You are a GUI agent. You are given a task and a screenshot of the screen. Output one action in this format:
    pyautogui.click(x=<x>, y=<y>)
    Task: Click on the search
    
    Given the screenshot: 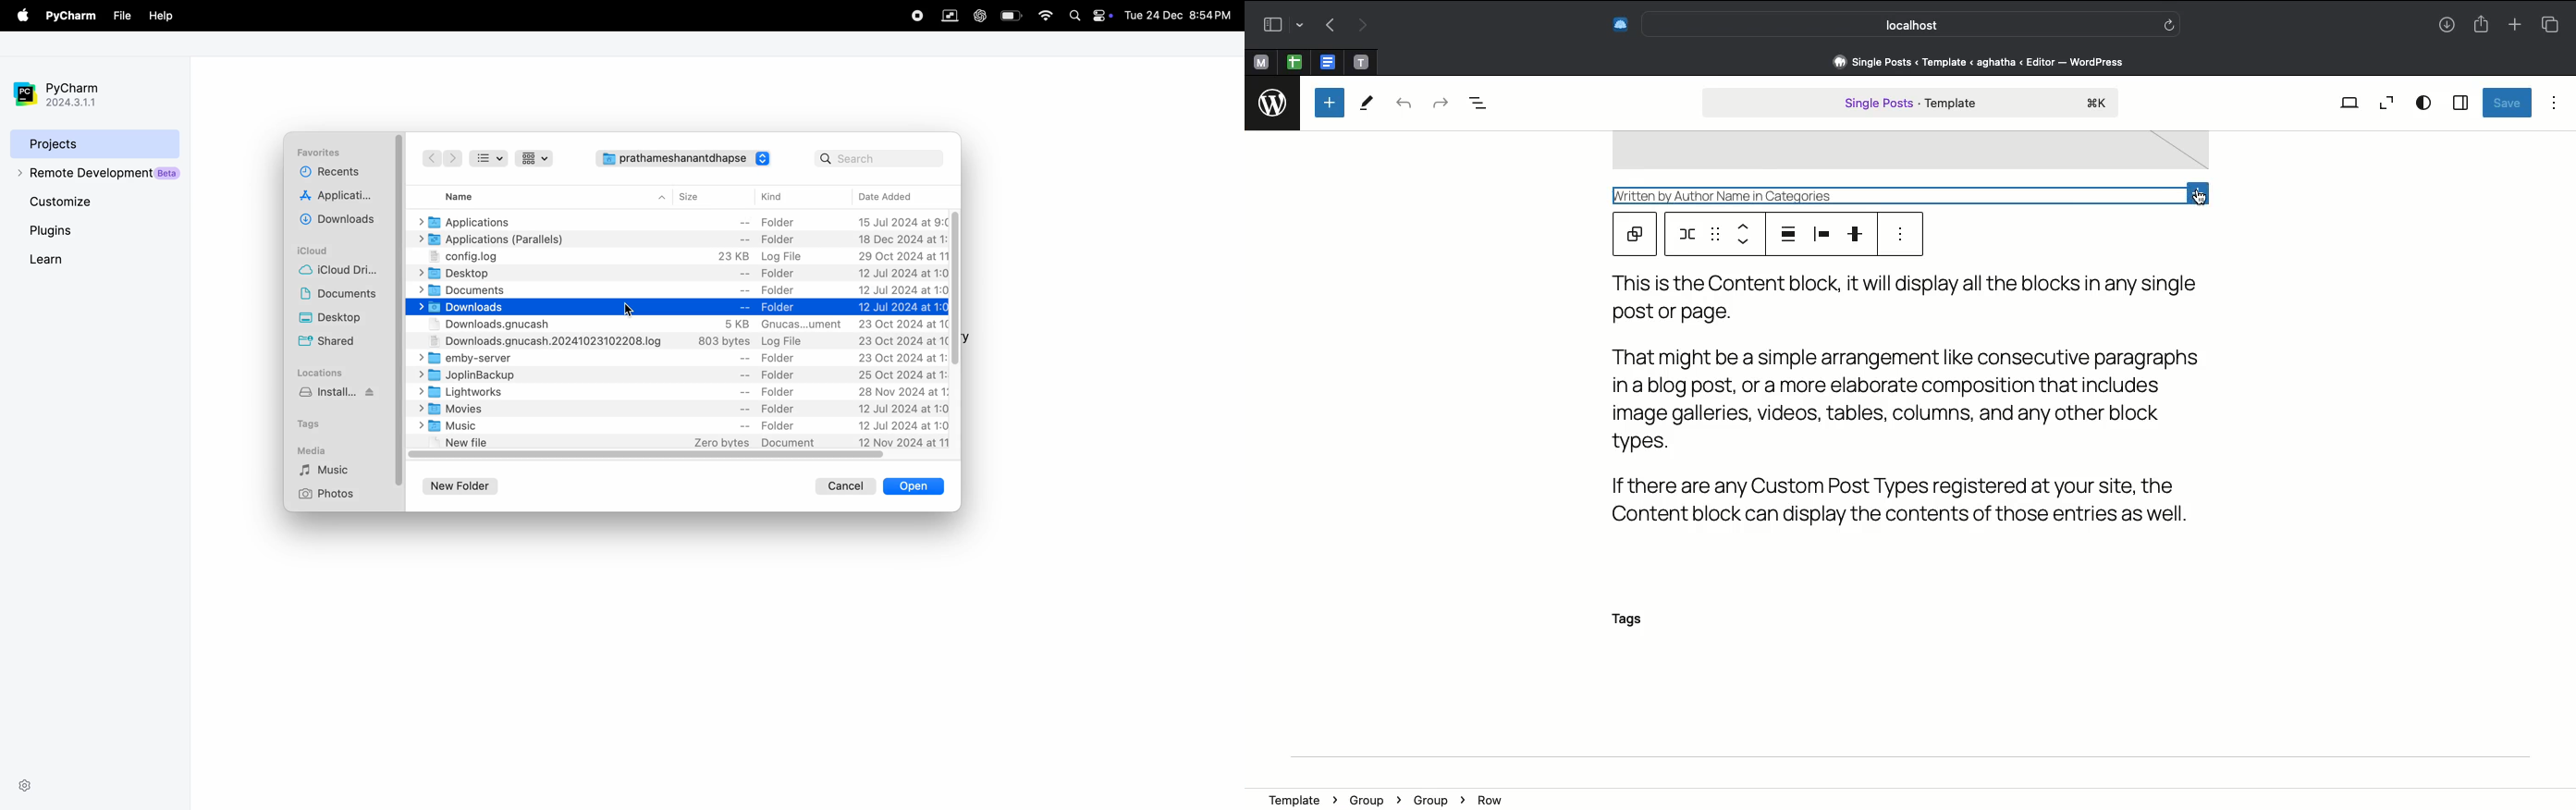 What is the action you would take?
    pyautogui.click(x=880, y=158)
    